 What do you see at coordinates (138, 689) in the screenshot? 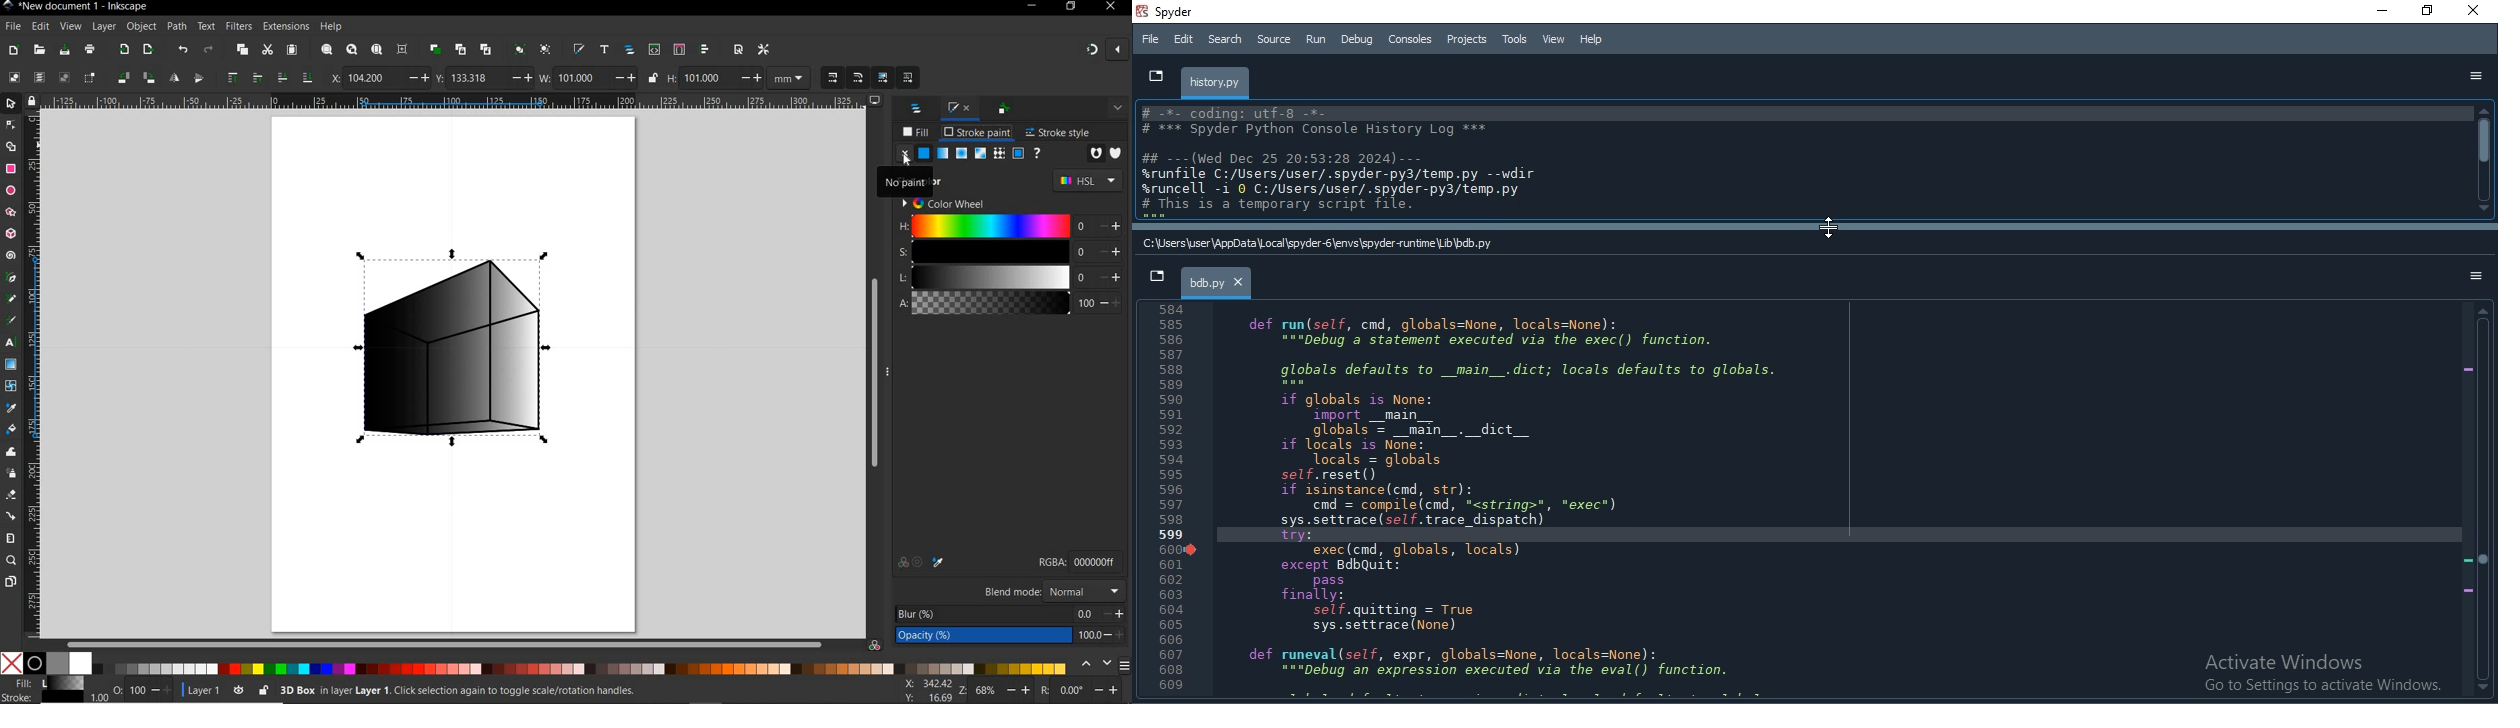
I see `100` at bounding box center [138, 689].